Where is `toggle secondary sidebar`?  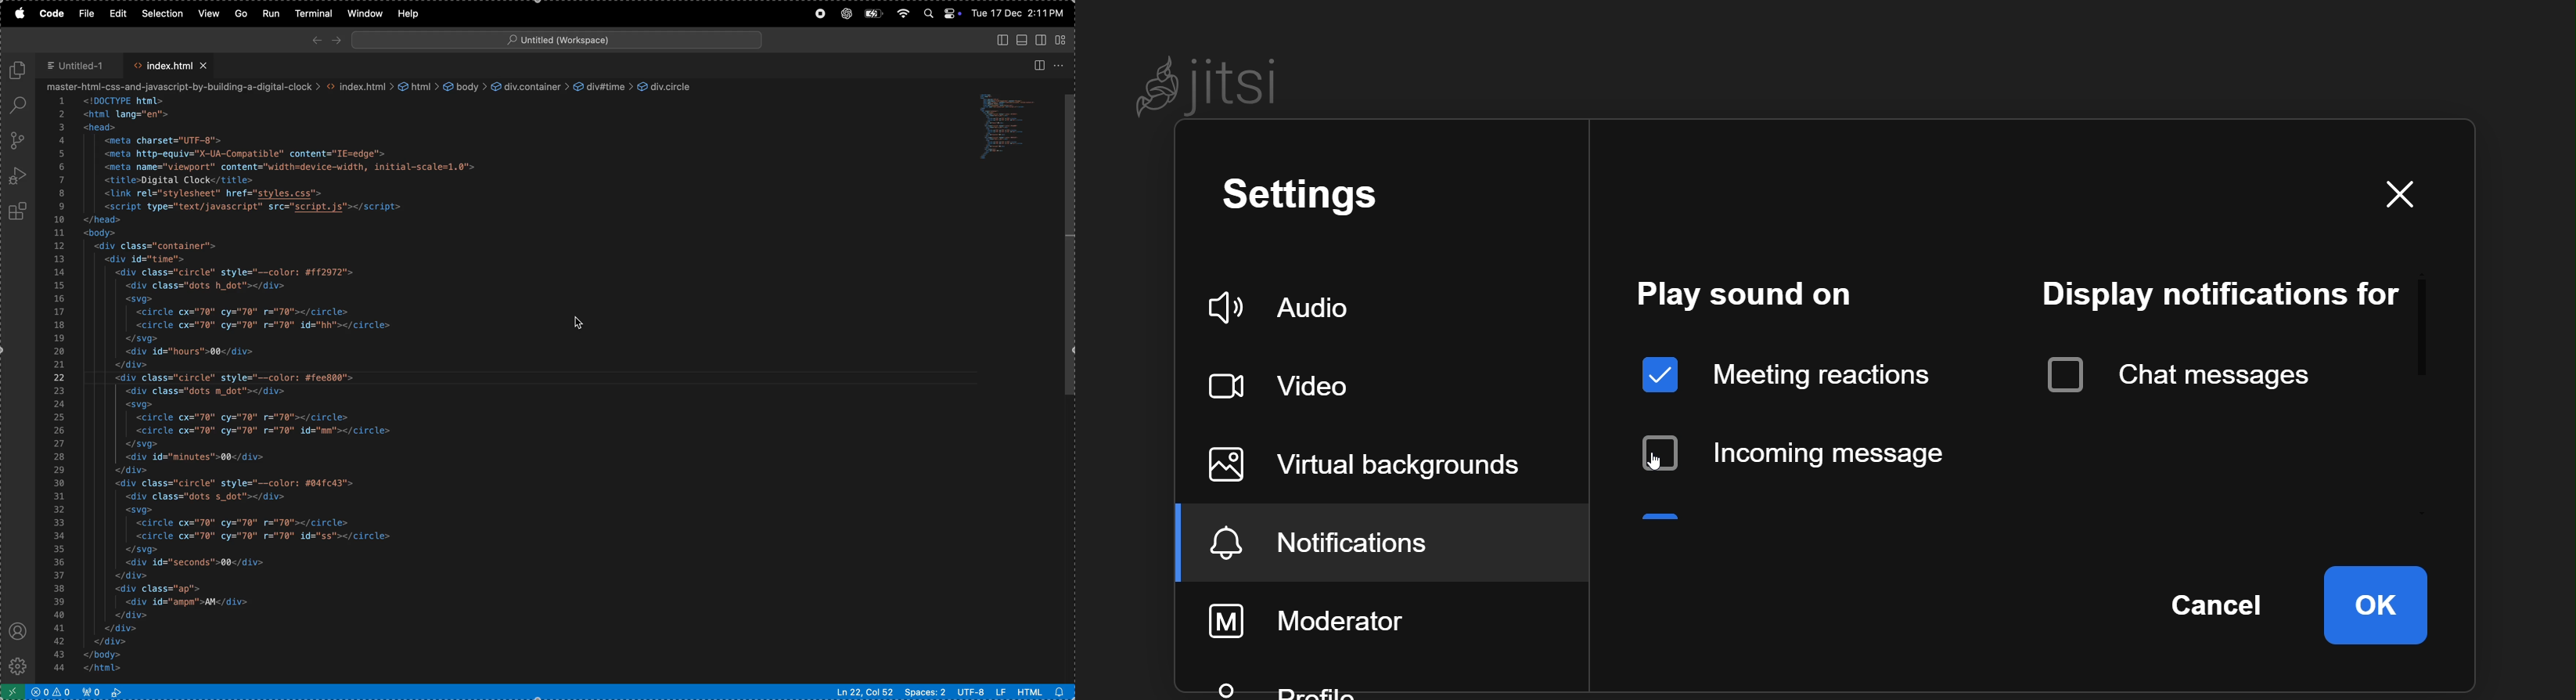 toggle secondary sidebar is located at coordinates (1042, 41).